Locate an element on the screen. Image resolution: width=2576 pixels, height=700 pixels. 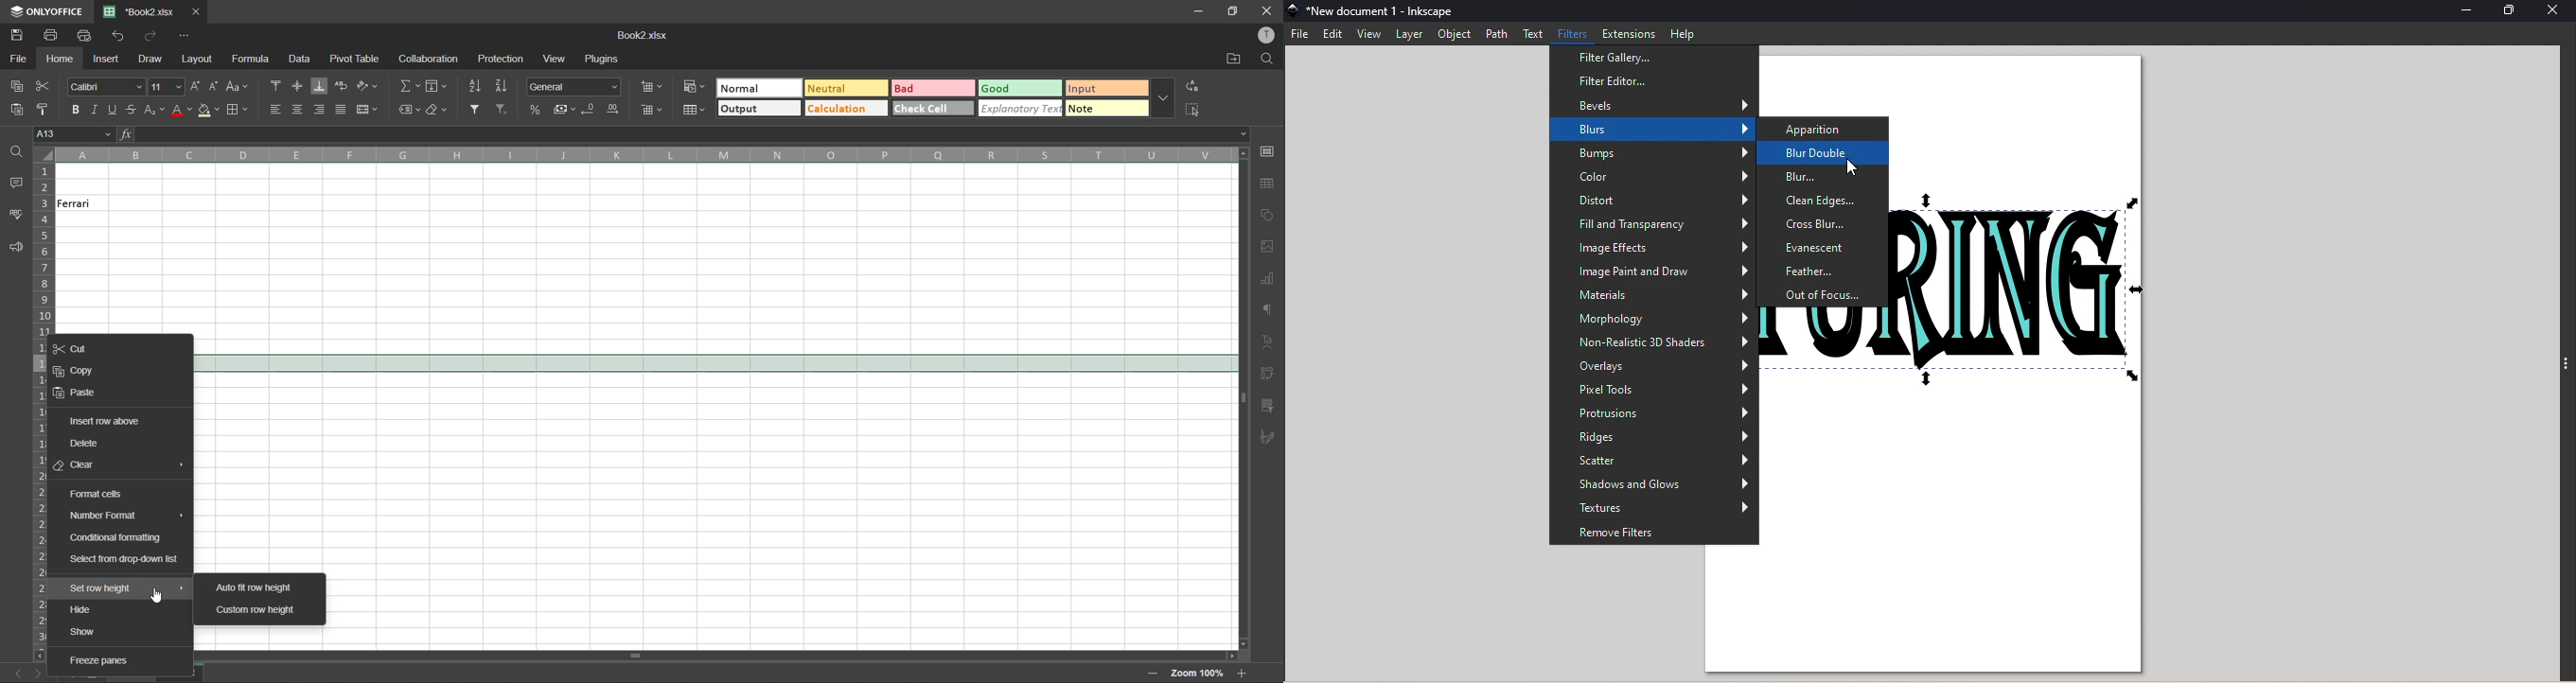
Fill and transparency is located at coordinates (1654, 226).